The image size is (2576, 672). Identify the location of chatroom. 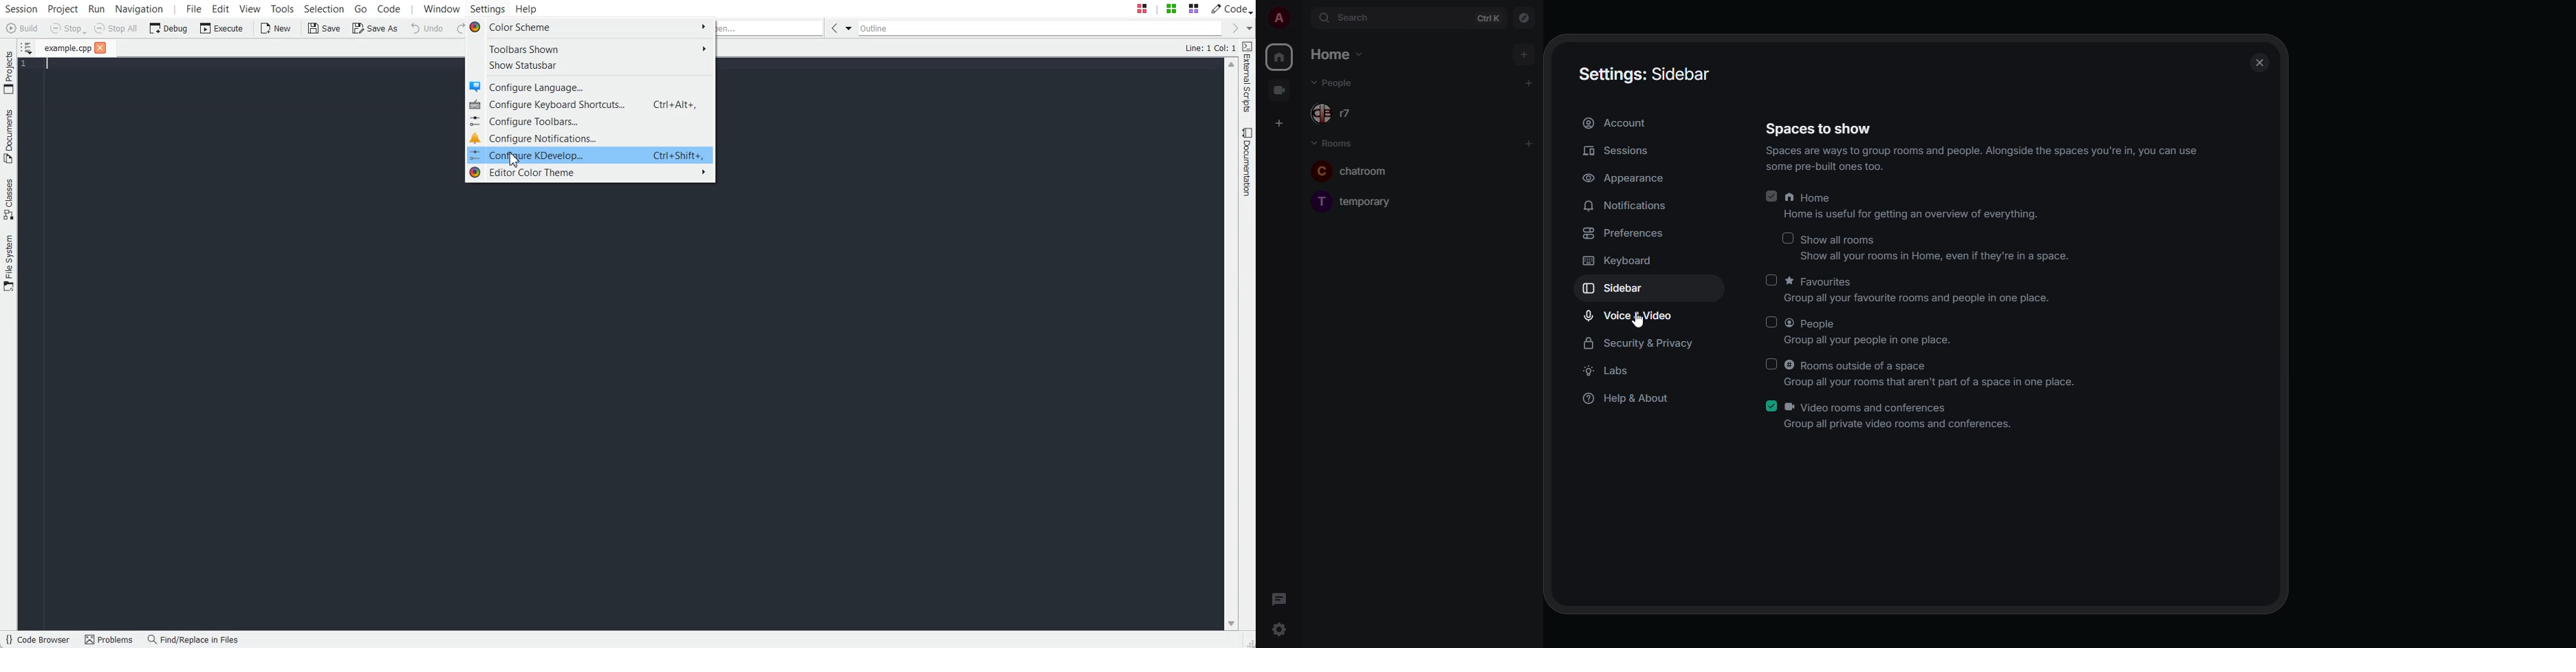
(1366, 171).